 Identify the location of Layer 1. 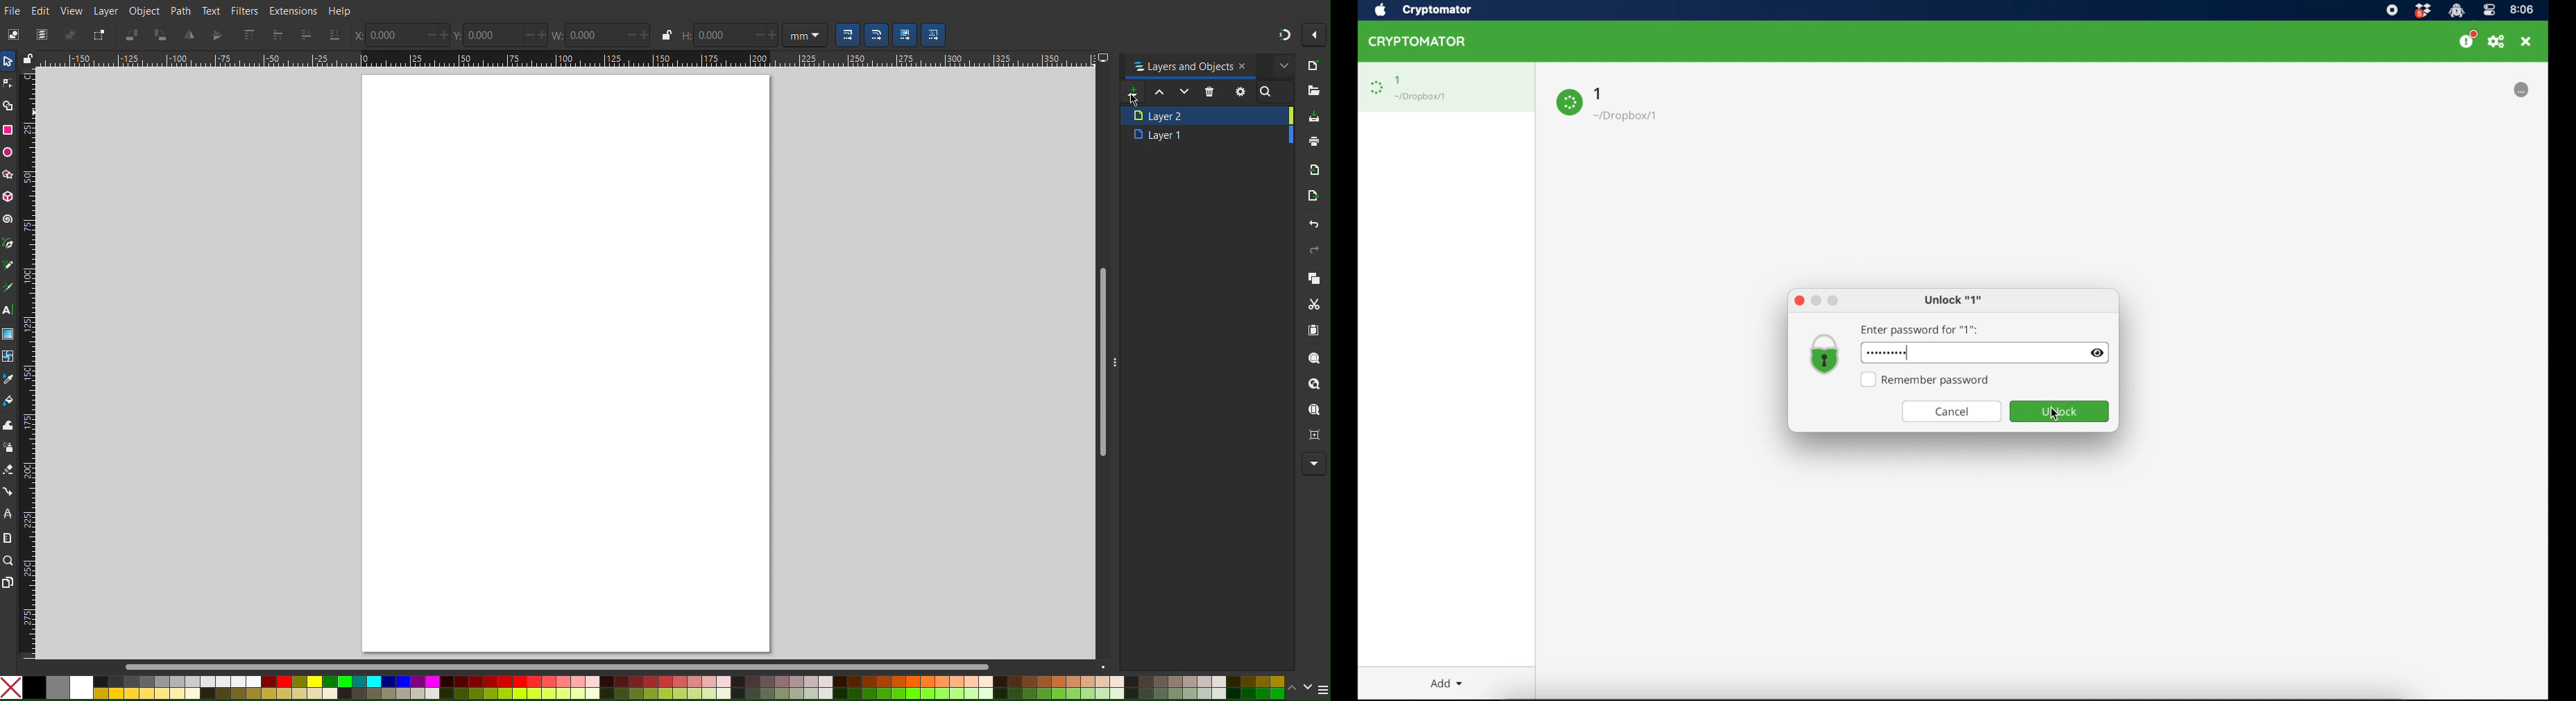
(1208, 135).